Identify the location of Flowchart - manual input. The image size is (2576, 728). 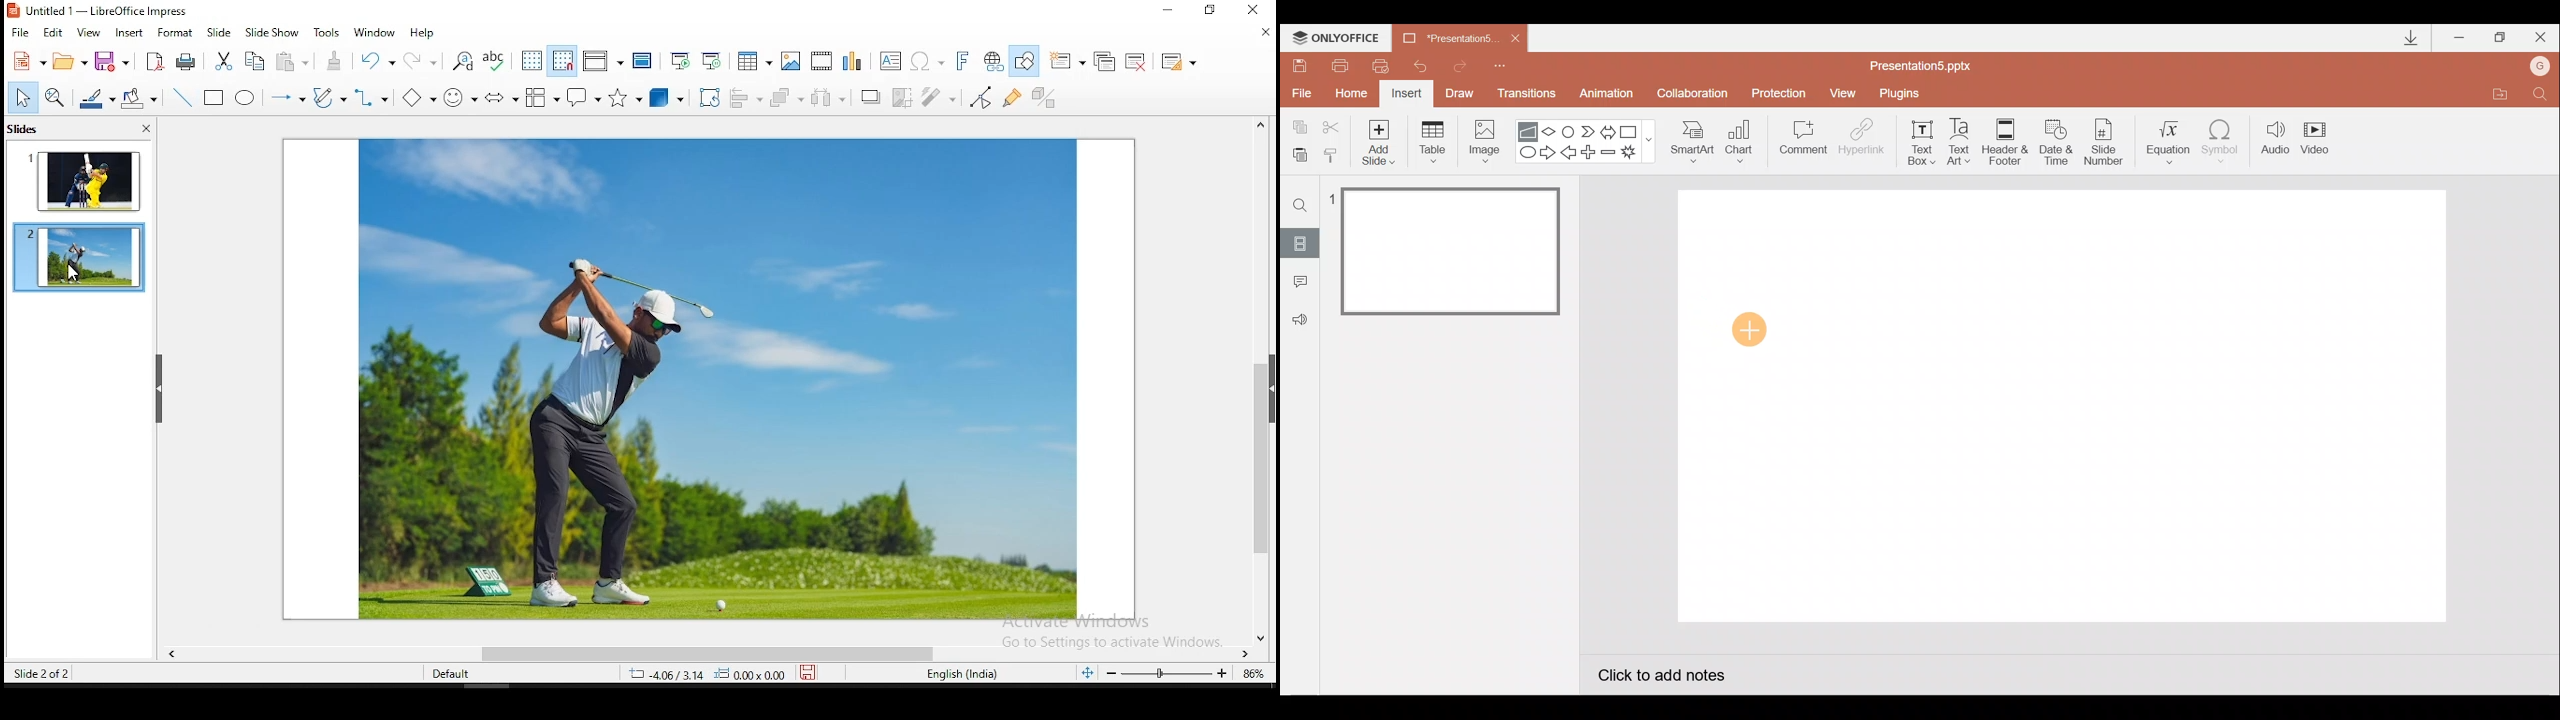
(1529, 130).